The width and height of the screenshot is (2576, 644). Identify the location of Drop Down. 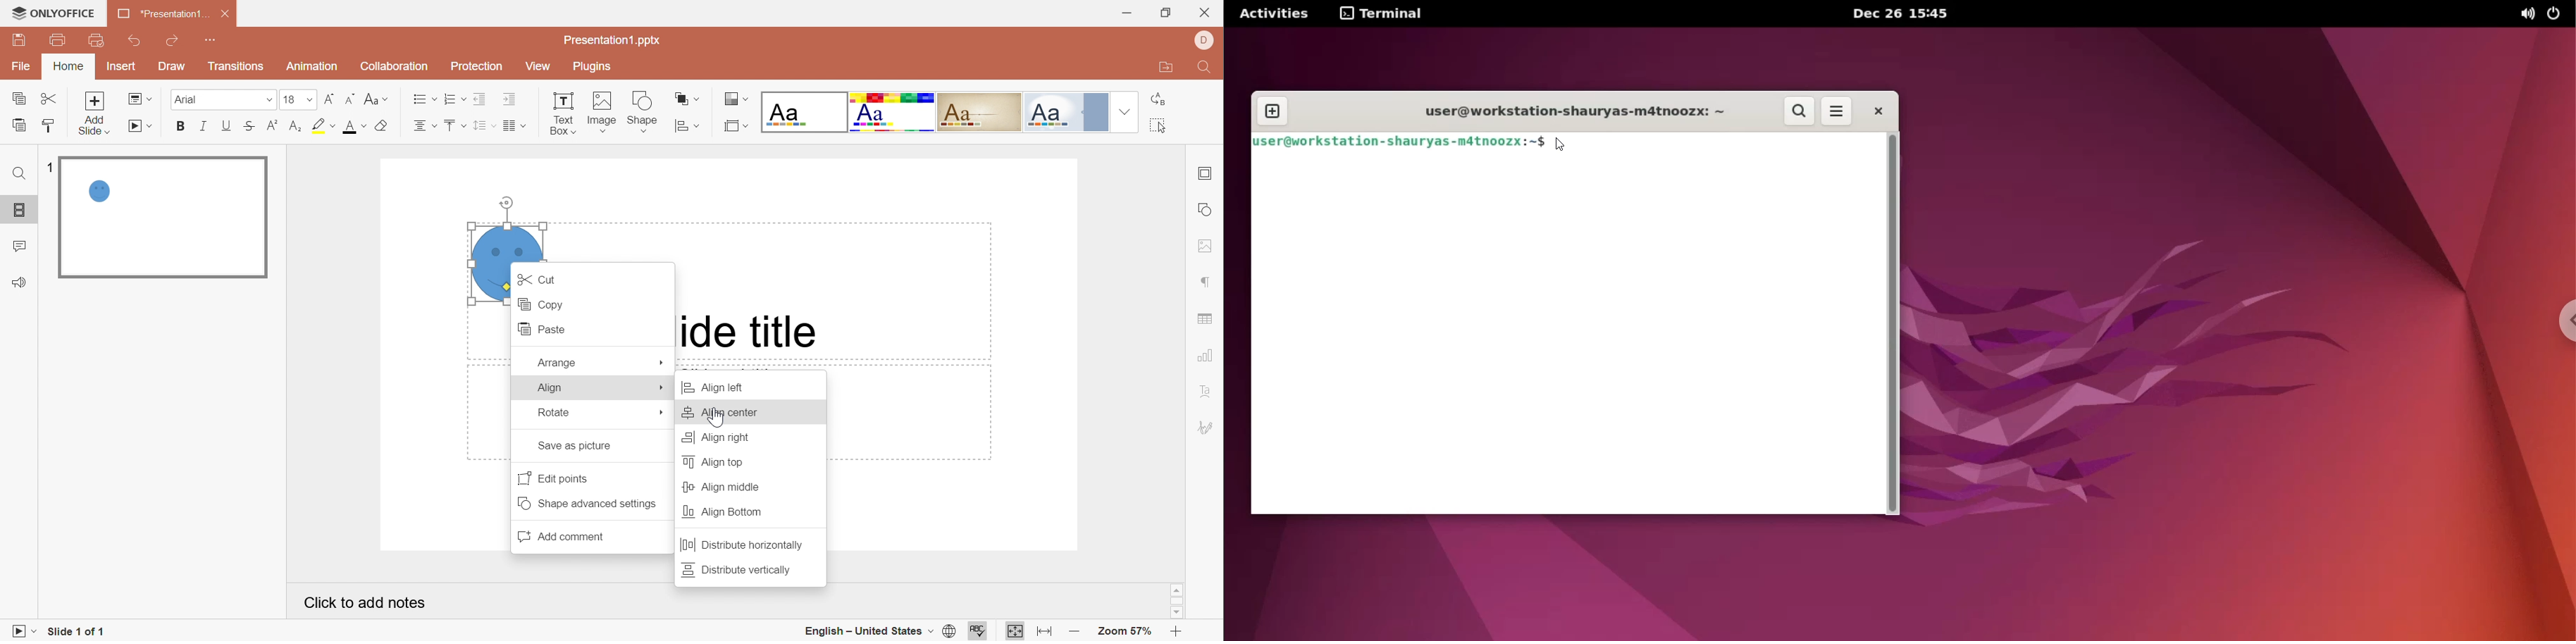
(310, 100).